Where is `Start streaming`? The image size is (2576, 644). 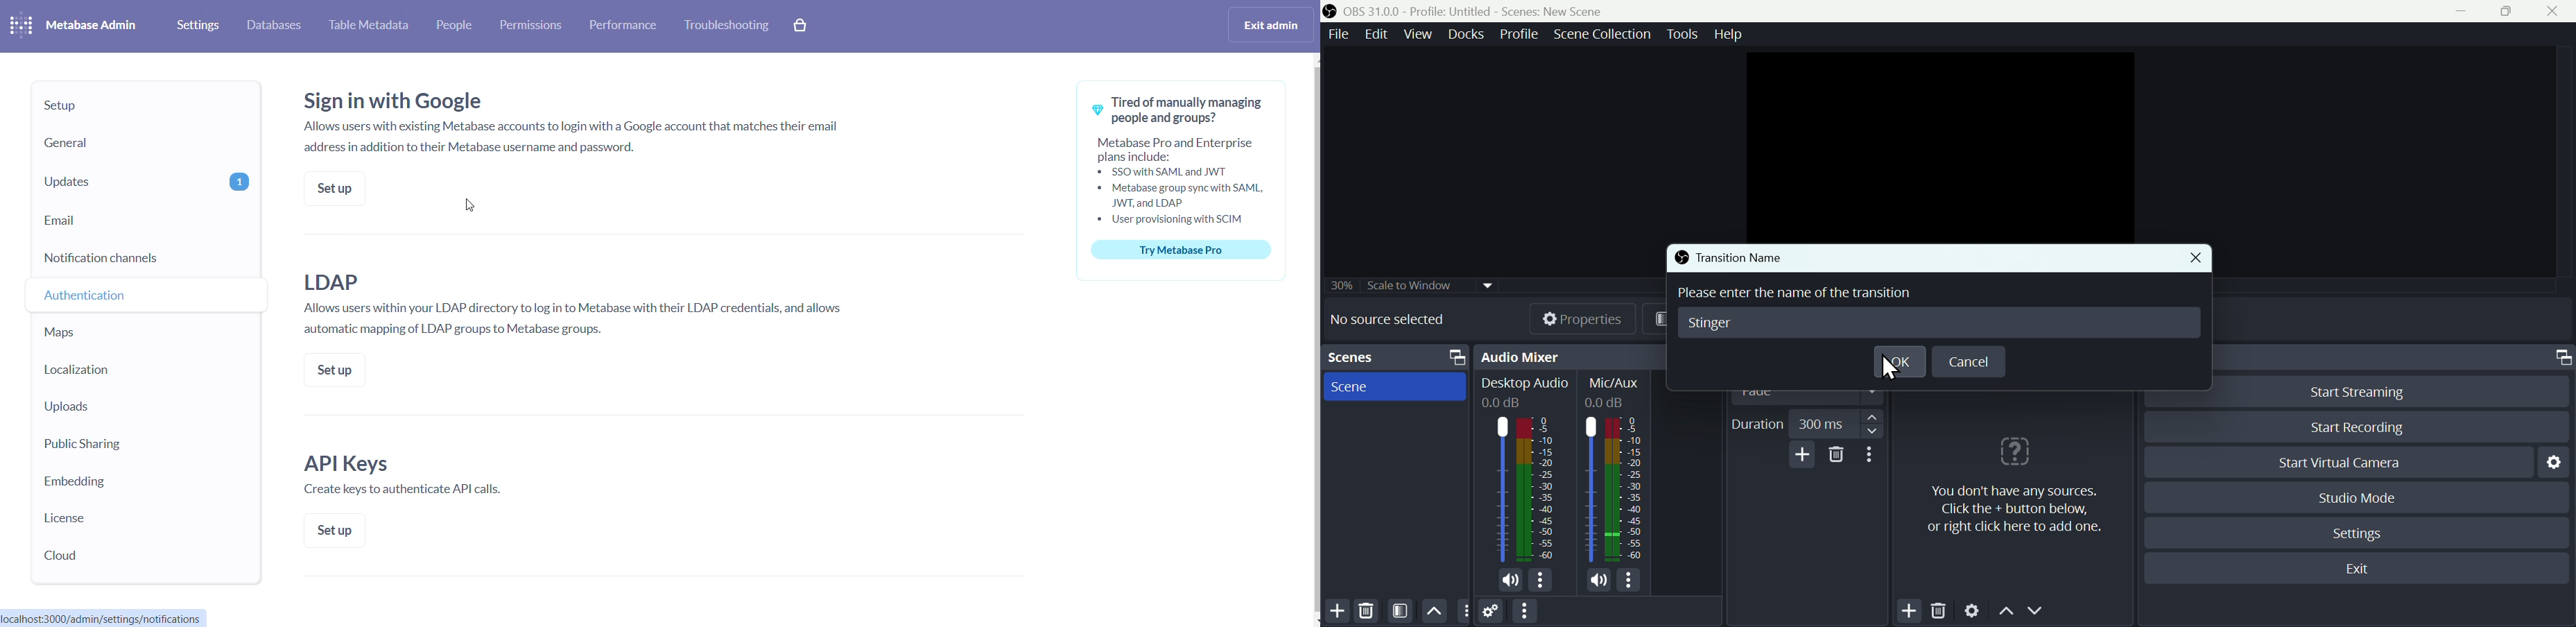
Start streaming is located at coordinates (2352, 390).